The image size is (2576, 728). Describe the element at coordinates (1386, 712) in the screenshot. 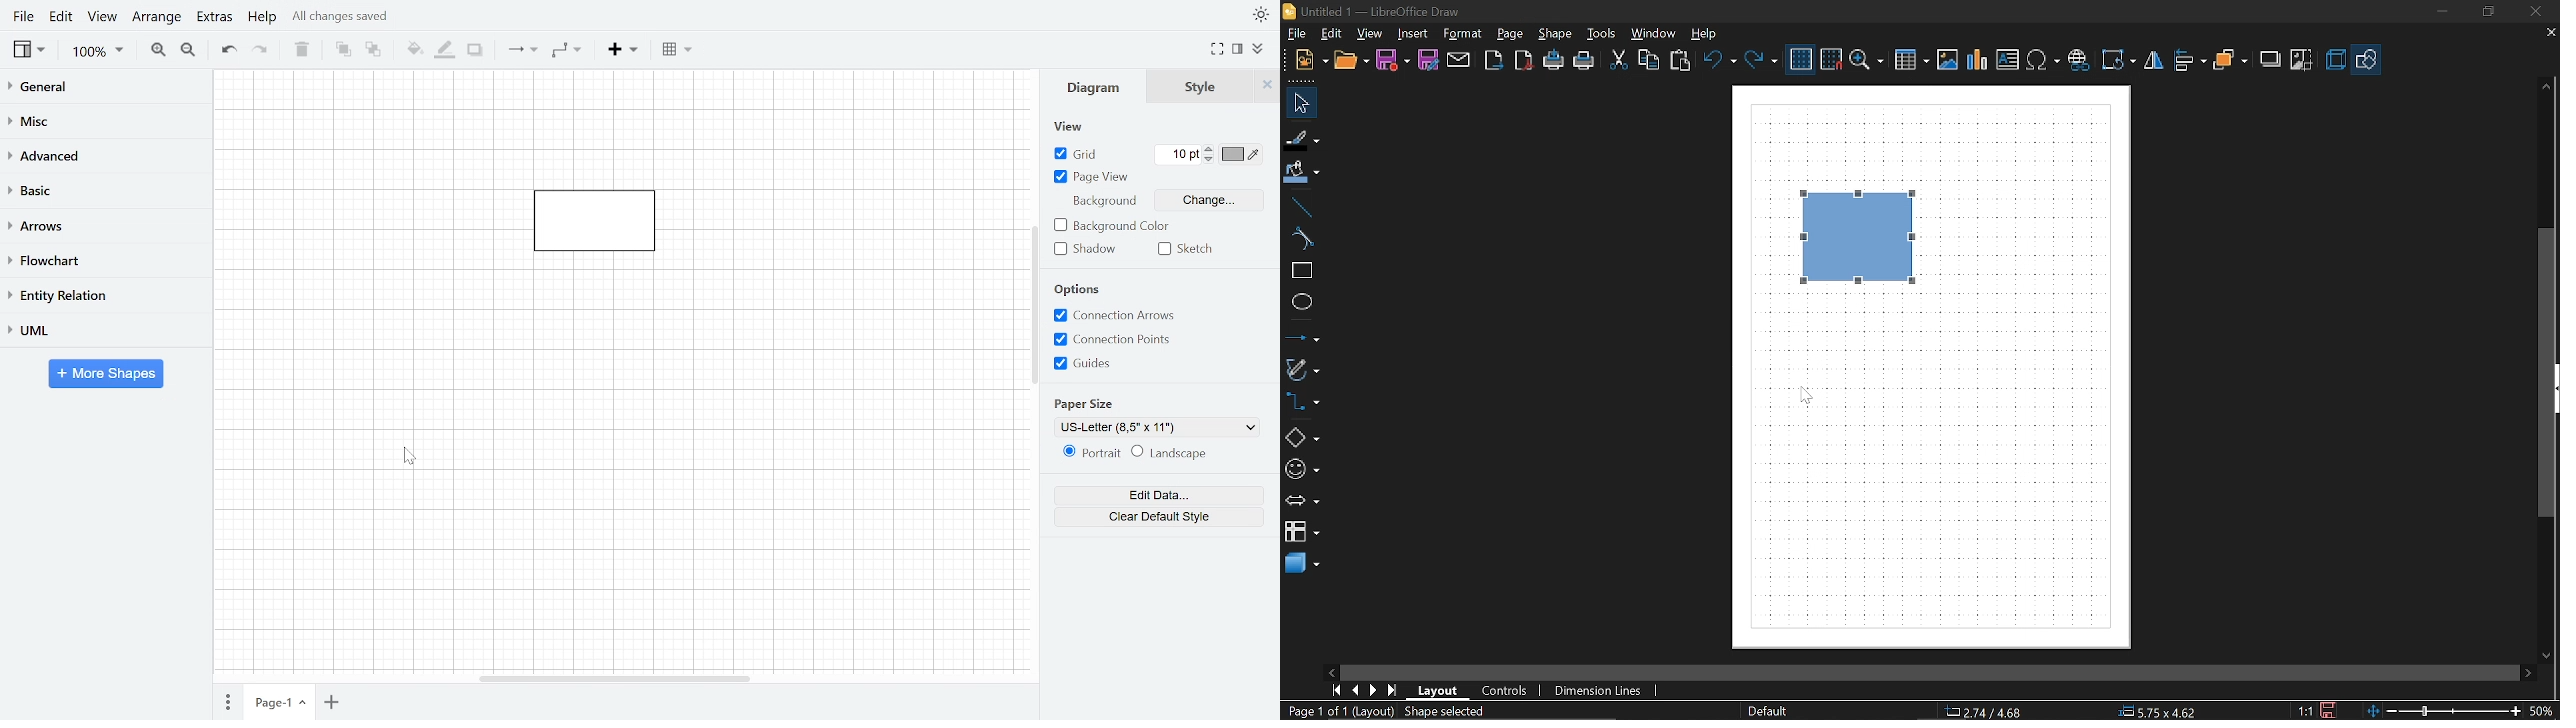

I see `Current page` at that location.